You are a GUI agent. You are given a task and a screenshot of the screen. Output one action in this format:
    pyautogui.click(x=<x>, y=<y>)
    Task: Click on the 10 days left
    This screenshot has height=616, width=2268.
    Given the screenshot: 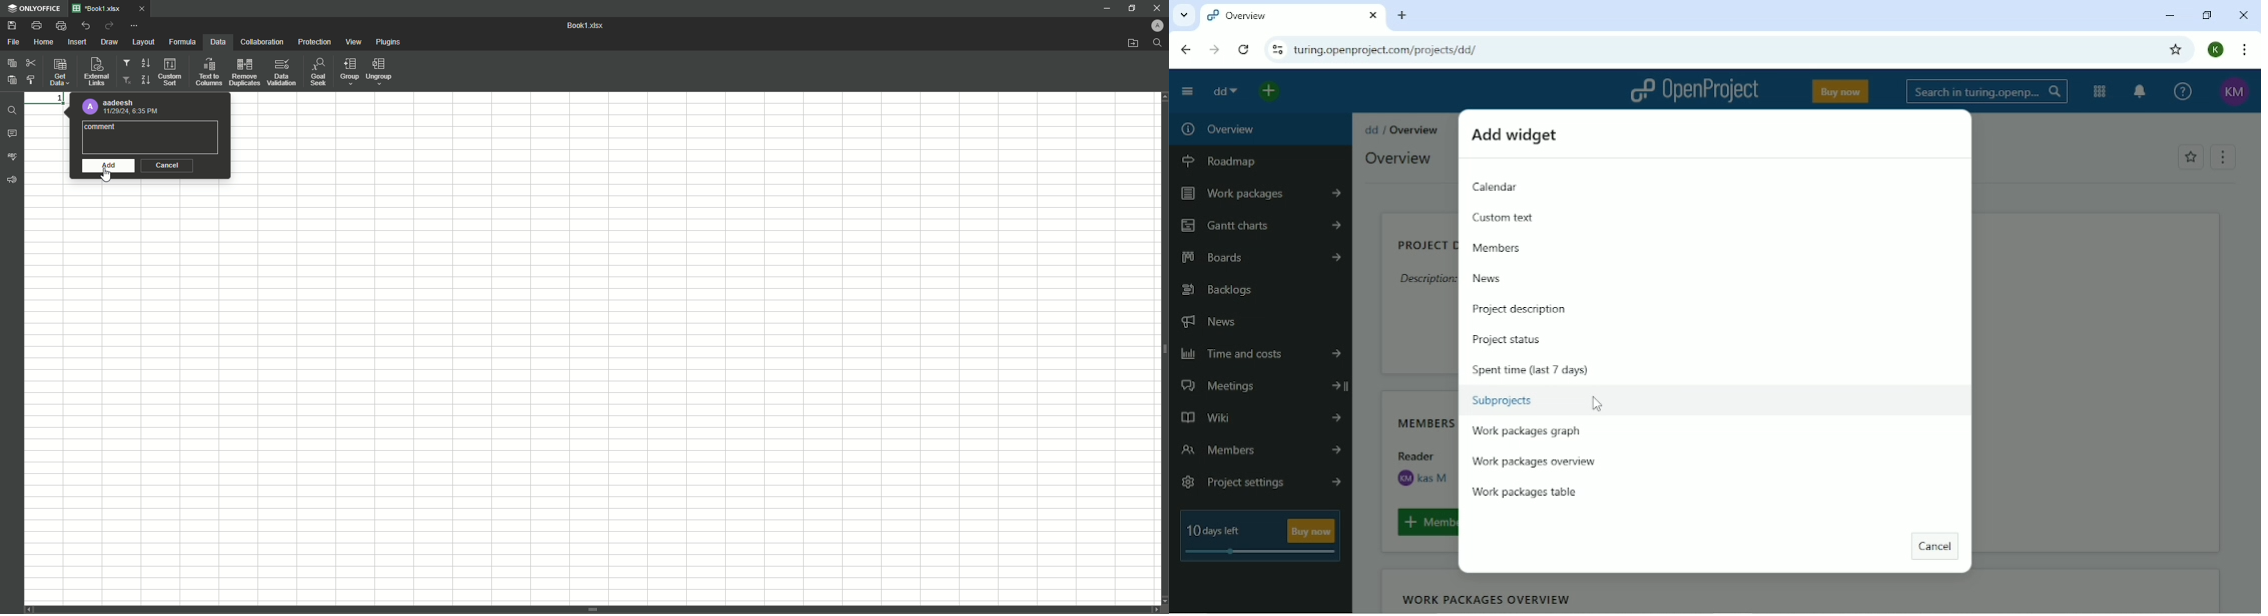 What is the action you would take?
    pyautogui.click(x=1260, y=537)
    